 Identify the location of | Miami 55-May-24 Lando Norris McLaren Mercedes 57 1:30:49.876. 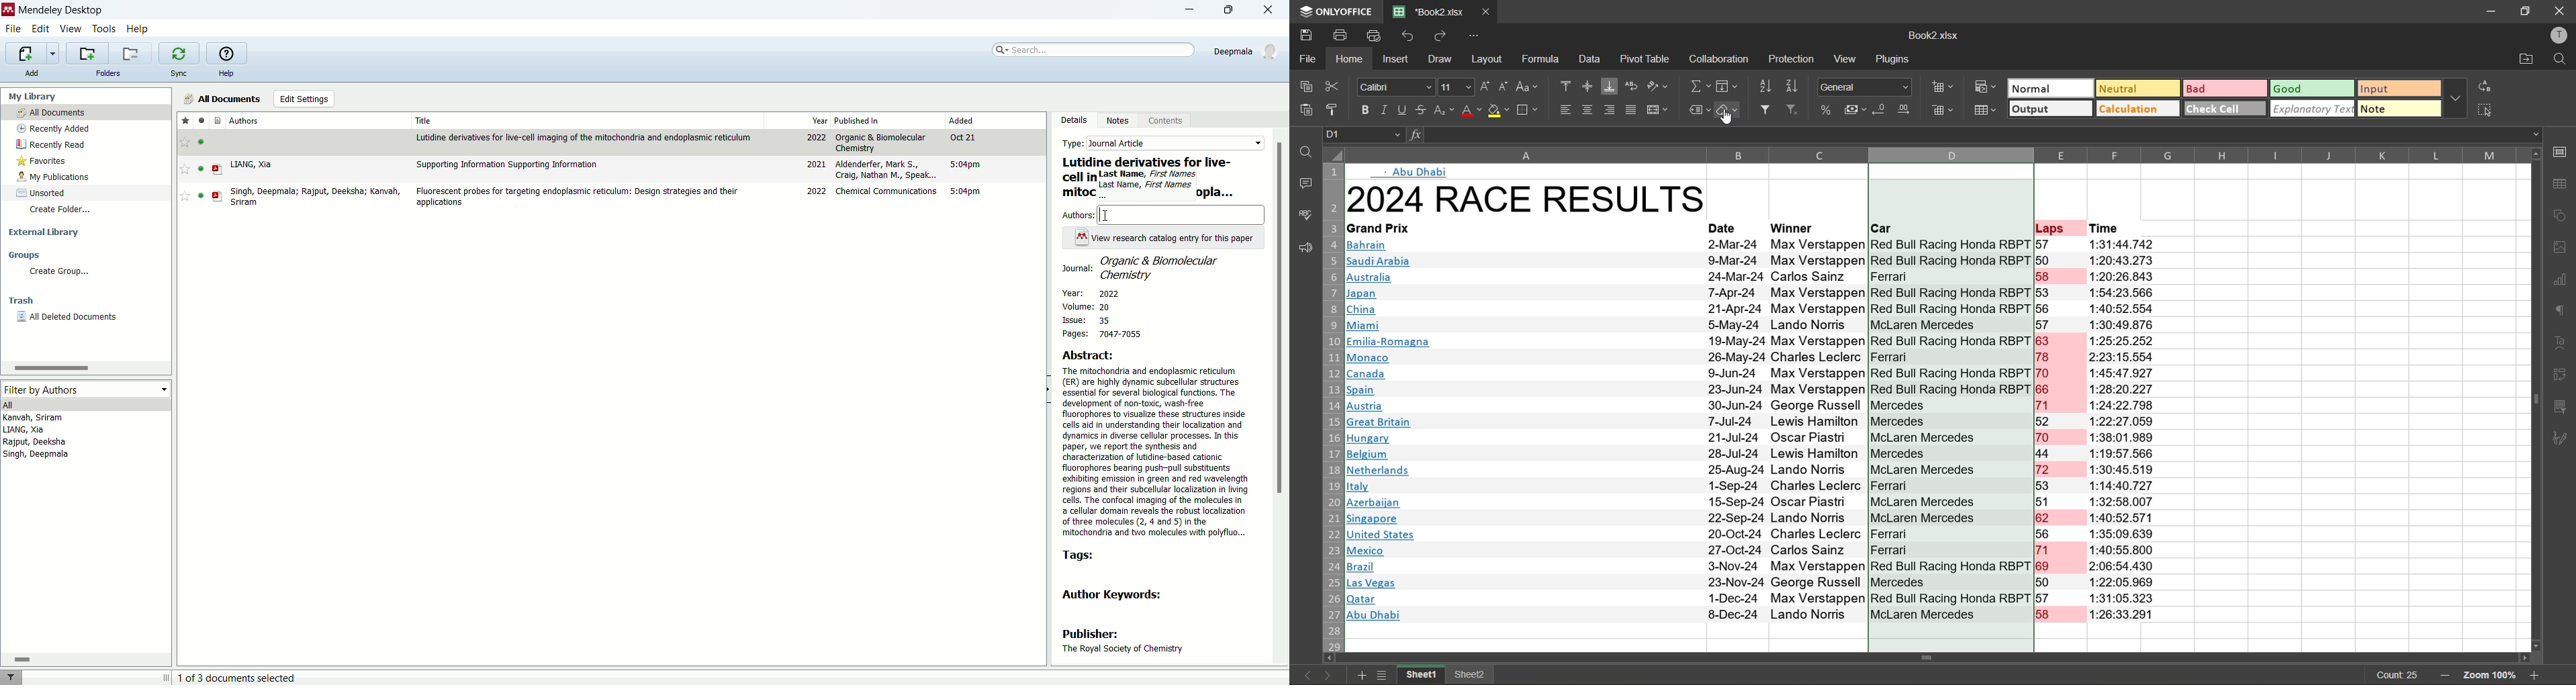
(1756, 325).